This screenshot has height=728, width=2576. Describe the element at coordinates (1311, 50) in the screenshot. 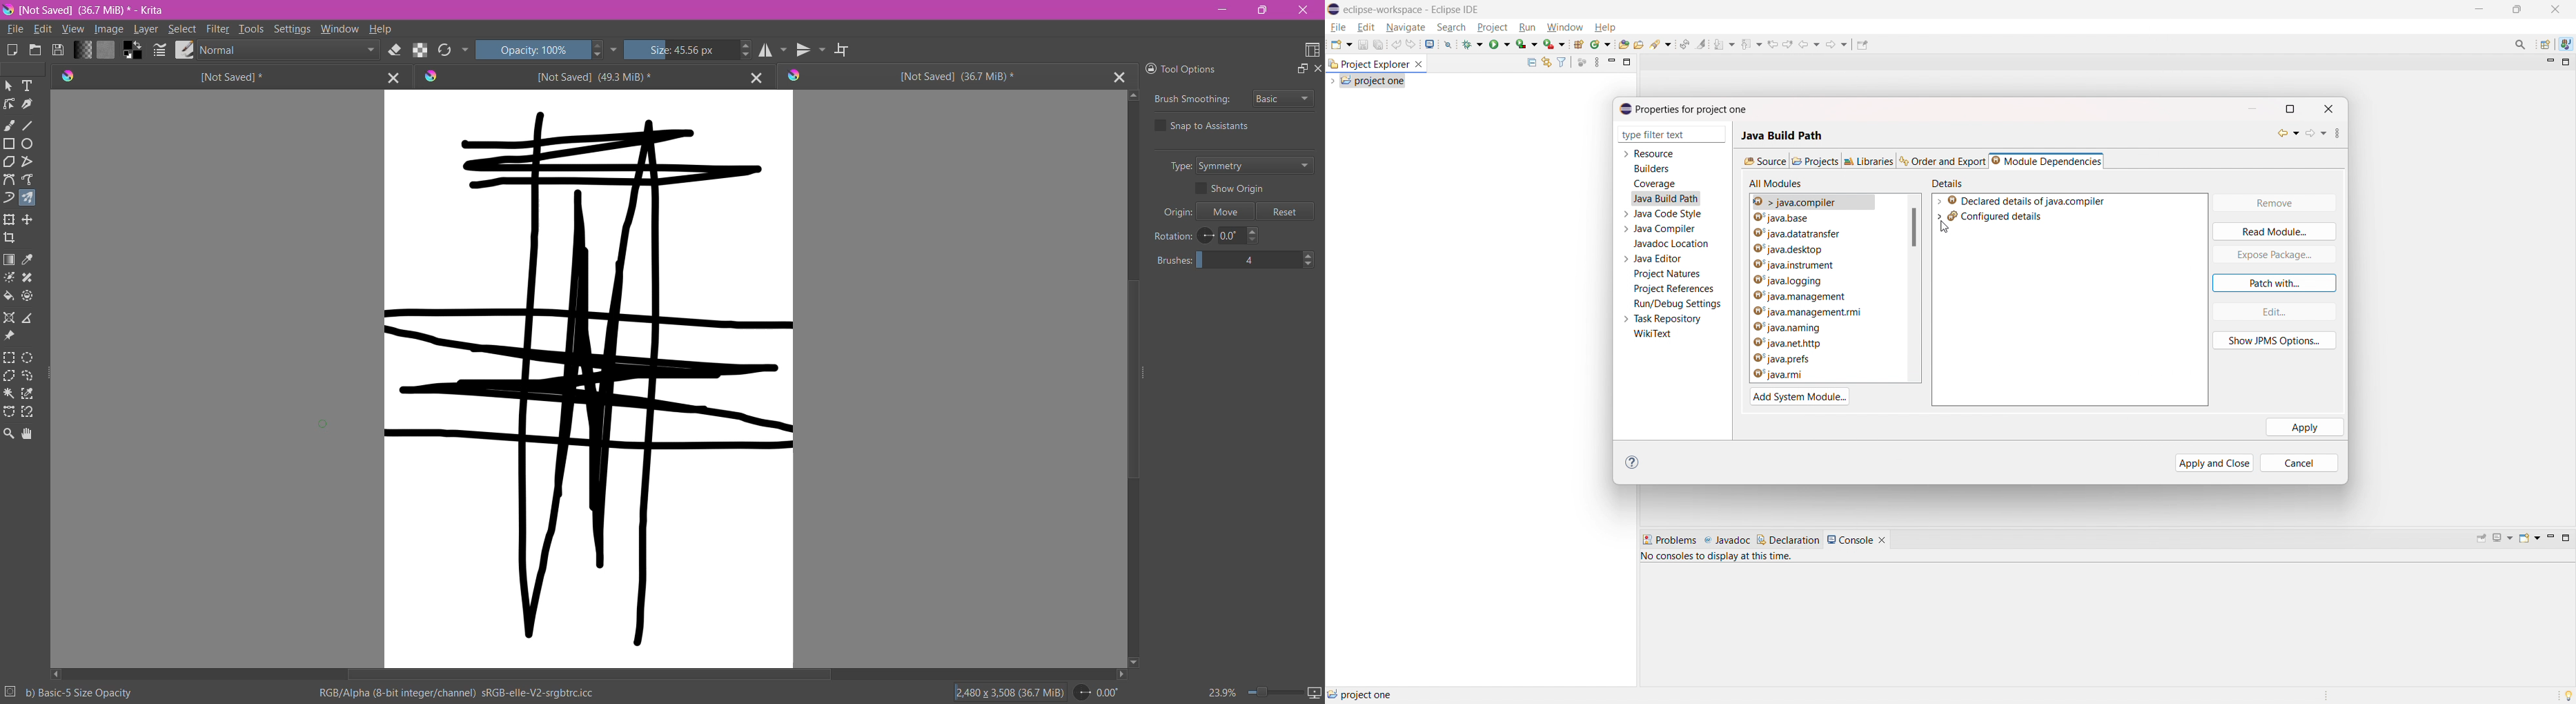

I see `Choose Workspace` at that location.